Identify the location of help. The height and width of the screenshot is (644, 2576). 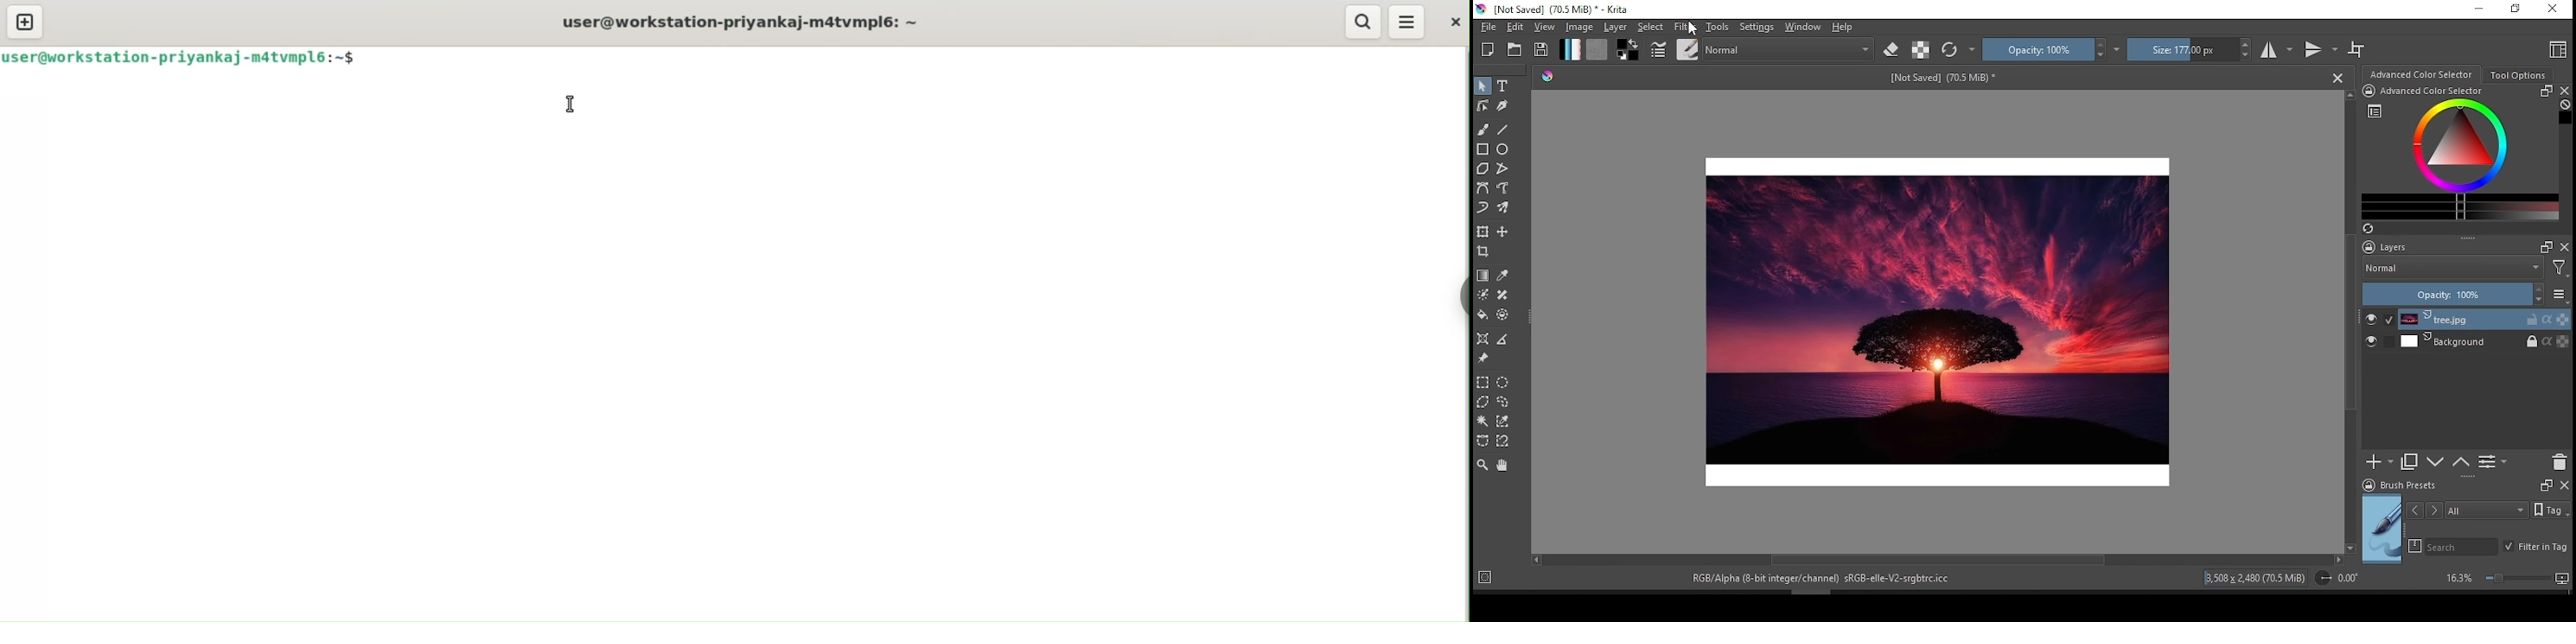
(1843, 28).